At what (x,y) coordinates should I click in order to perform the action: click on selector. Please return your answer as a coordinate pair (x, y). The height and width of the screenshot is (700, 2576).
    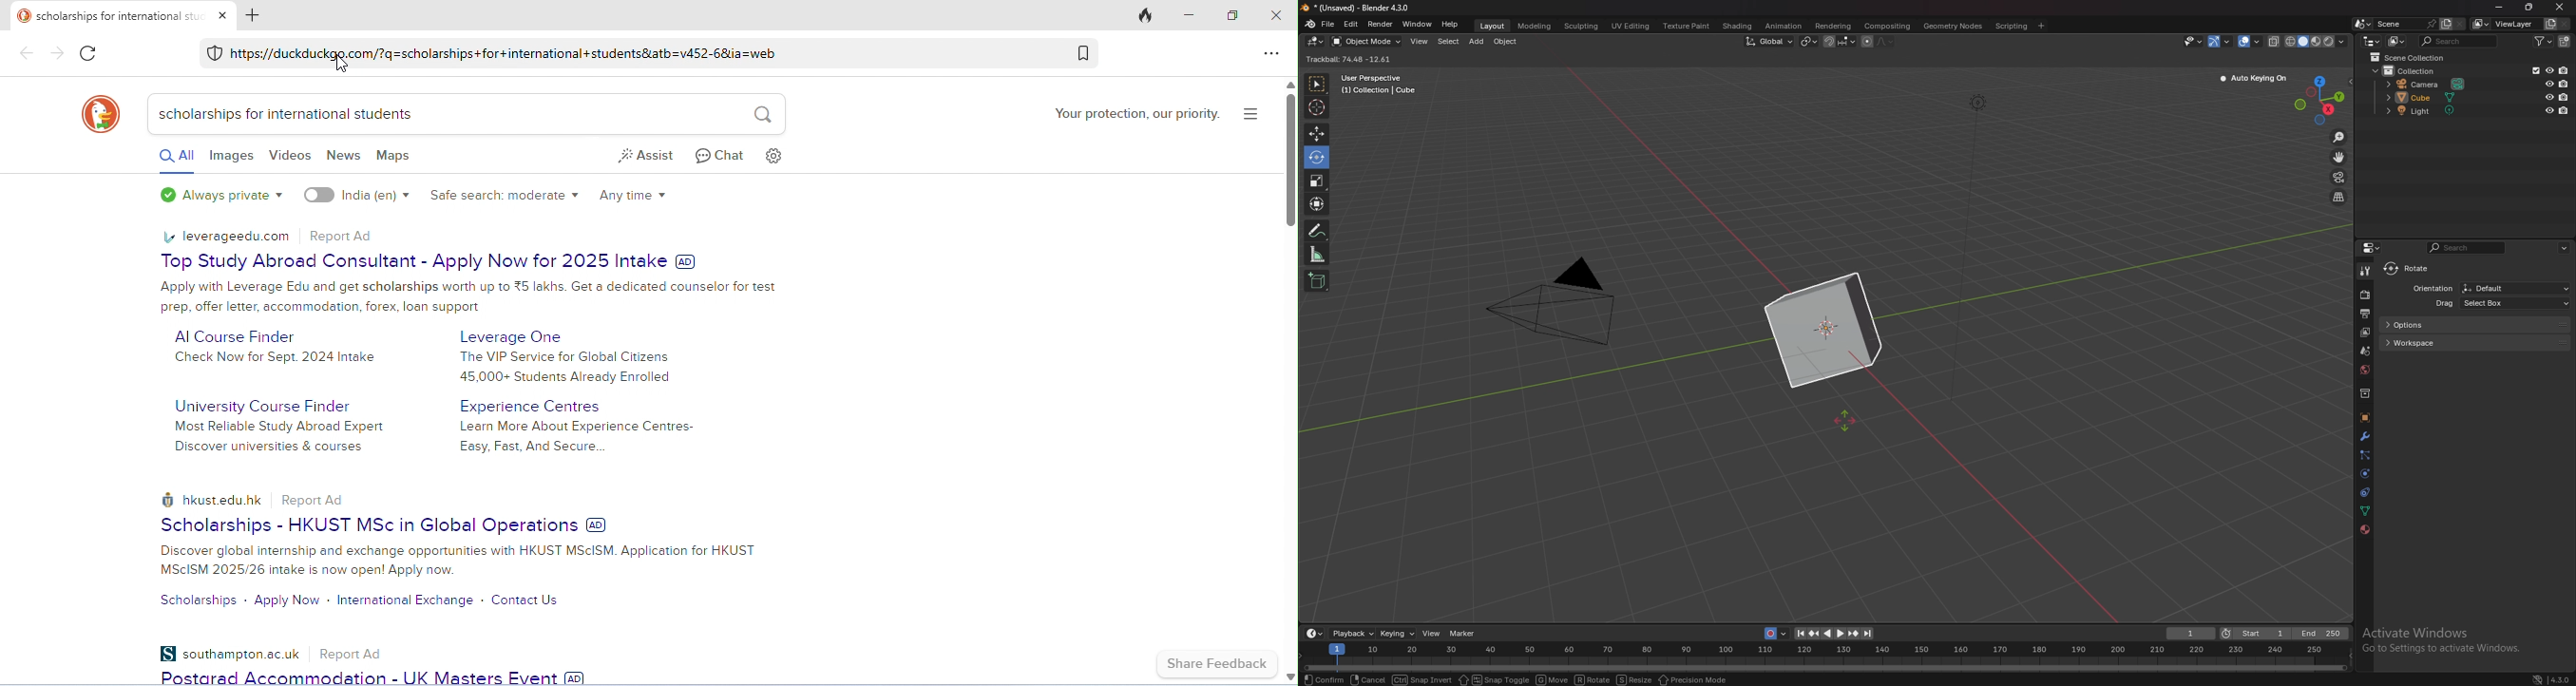
    Looking at the image, I should click on (1317, 85).